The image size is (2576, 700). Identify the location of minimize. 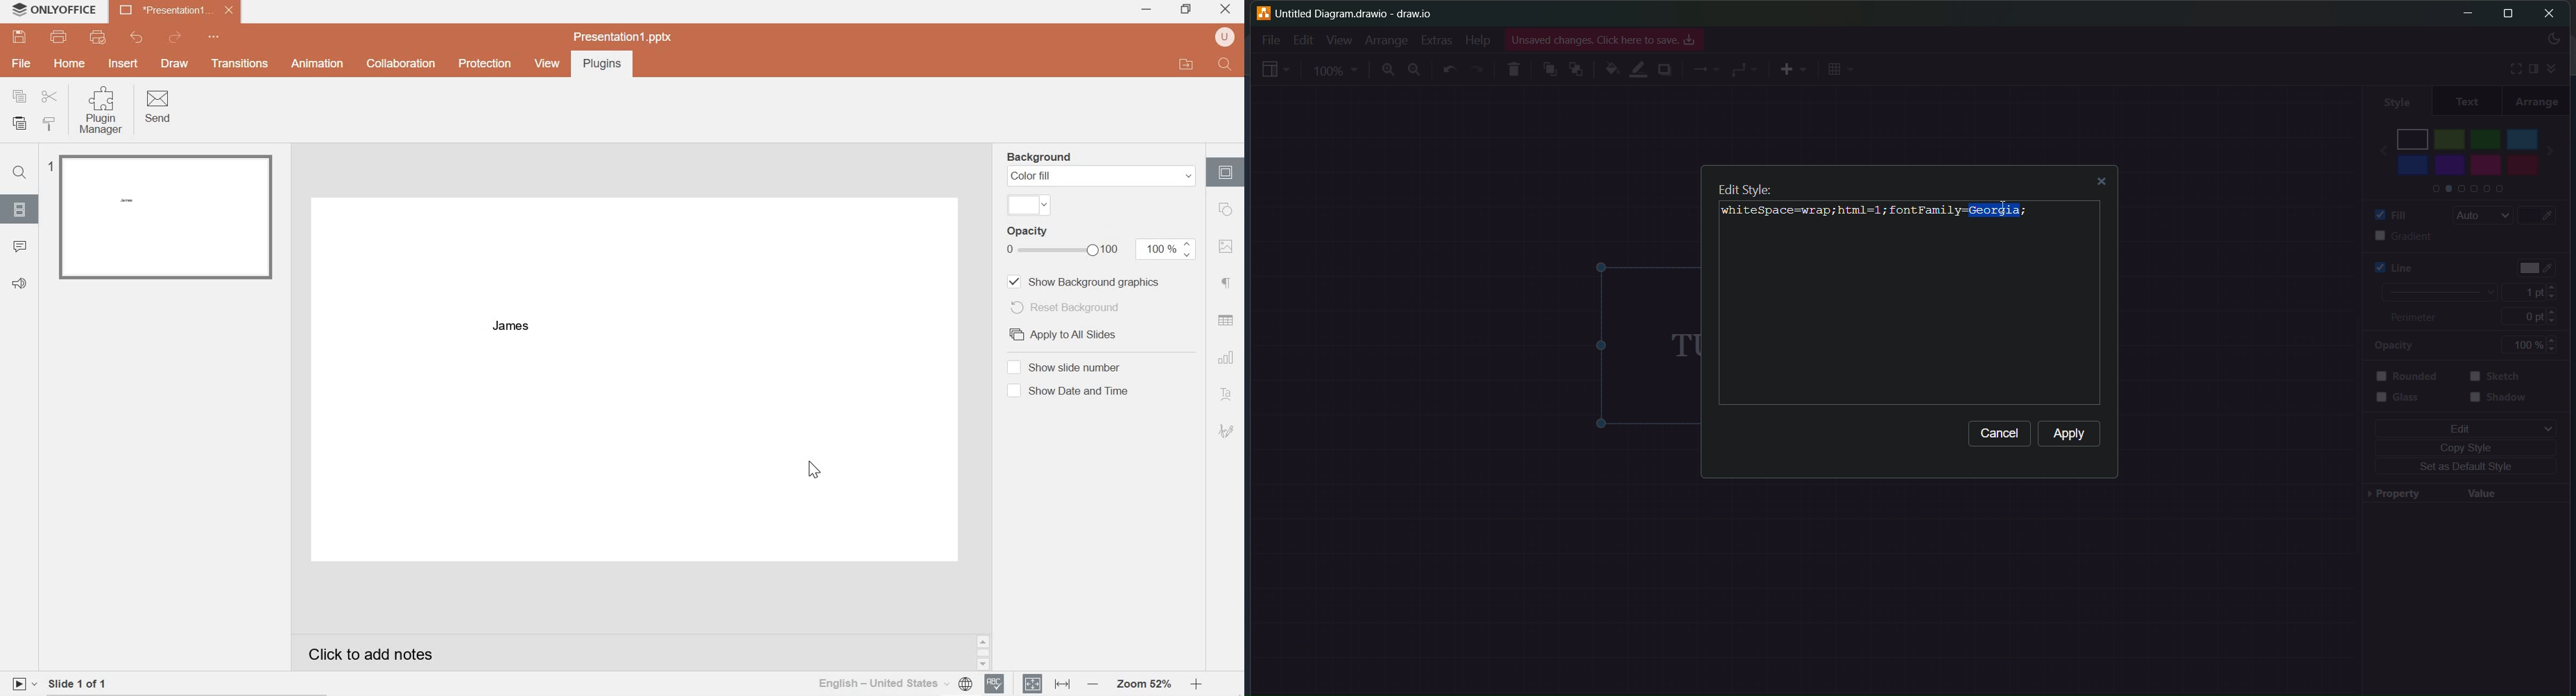
(2464, 13).